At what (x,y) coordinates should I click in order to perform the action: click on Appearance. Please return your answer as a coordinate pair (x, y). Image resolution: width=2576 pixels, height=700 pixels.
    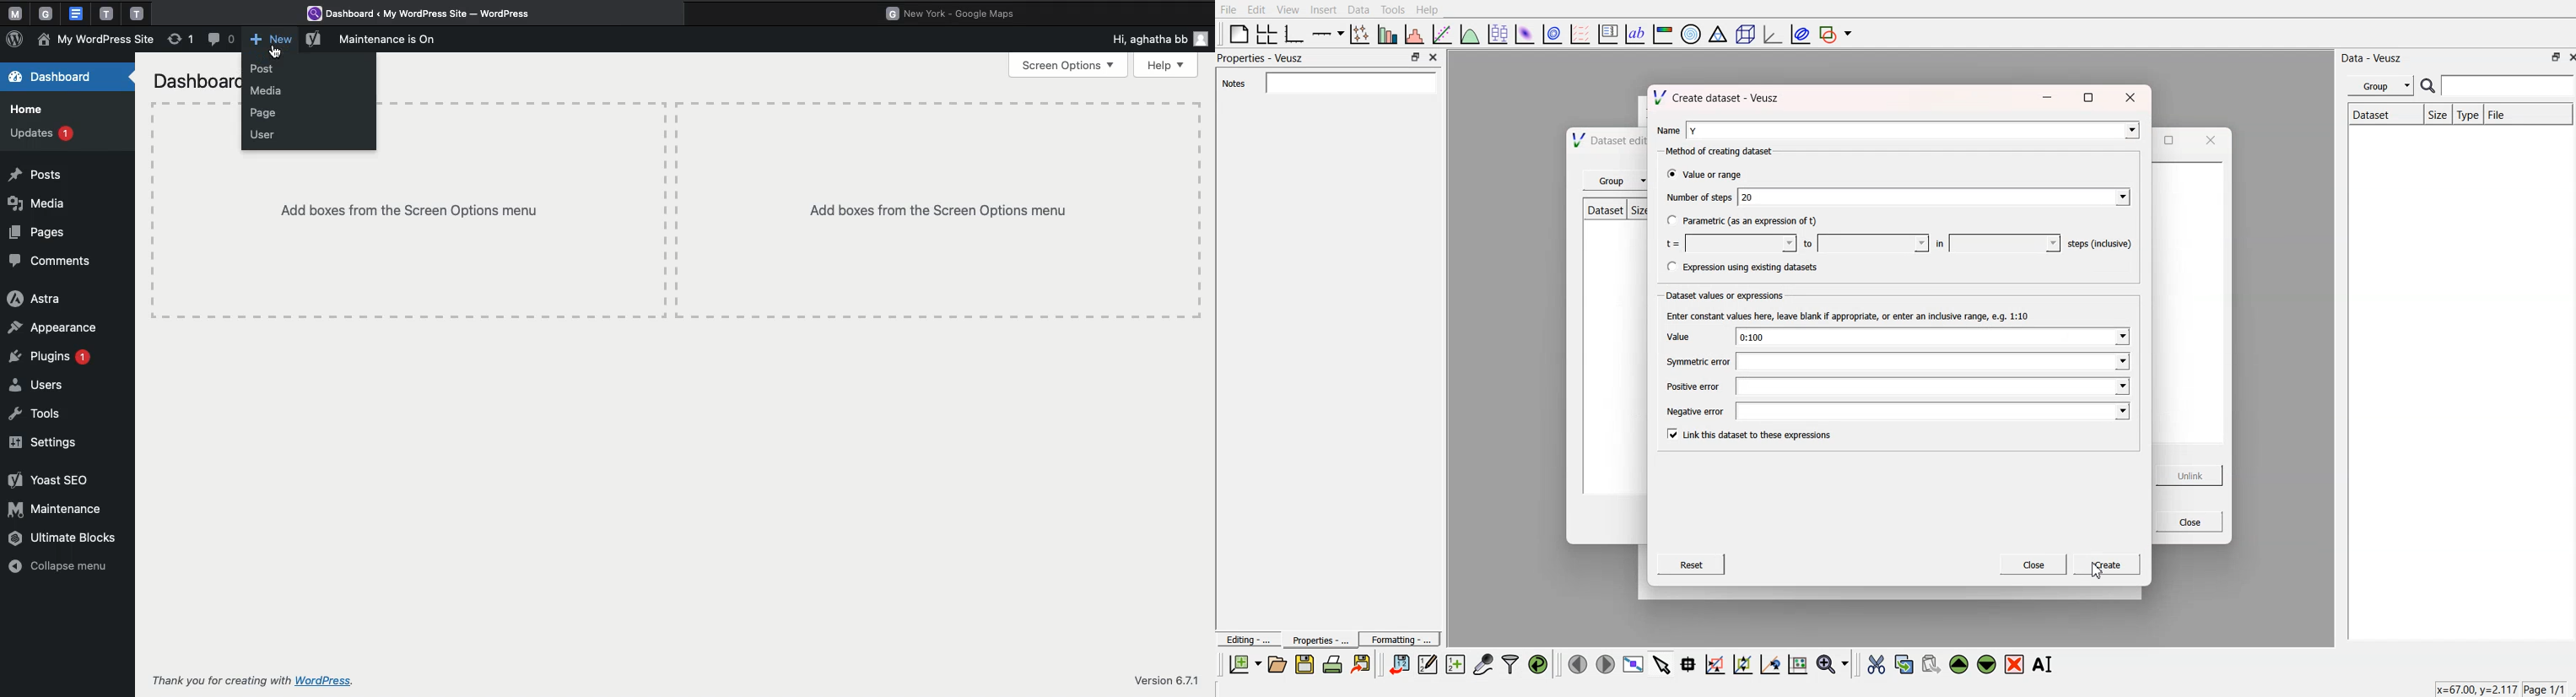
    Looking at the image, I should click on (53, 327).